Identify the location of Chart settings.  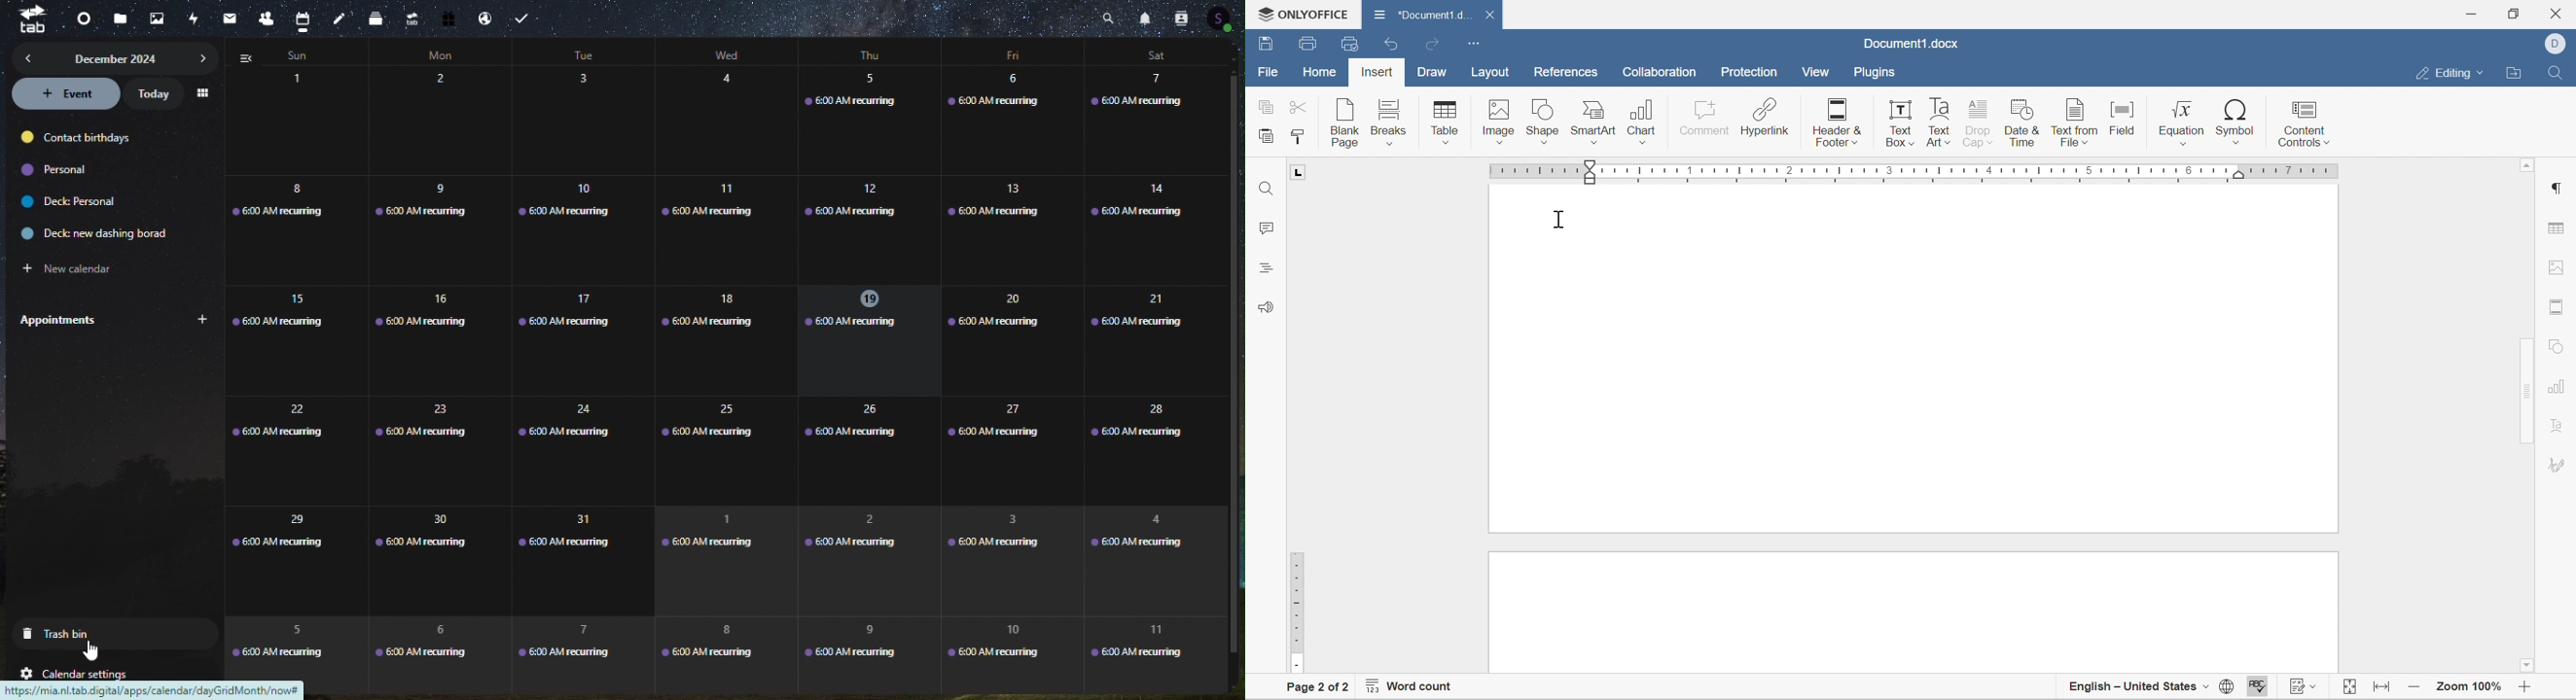
(2555, 391).